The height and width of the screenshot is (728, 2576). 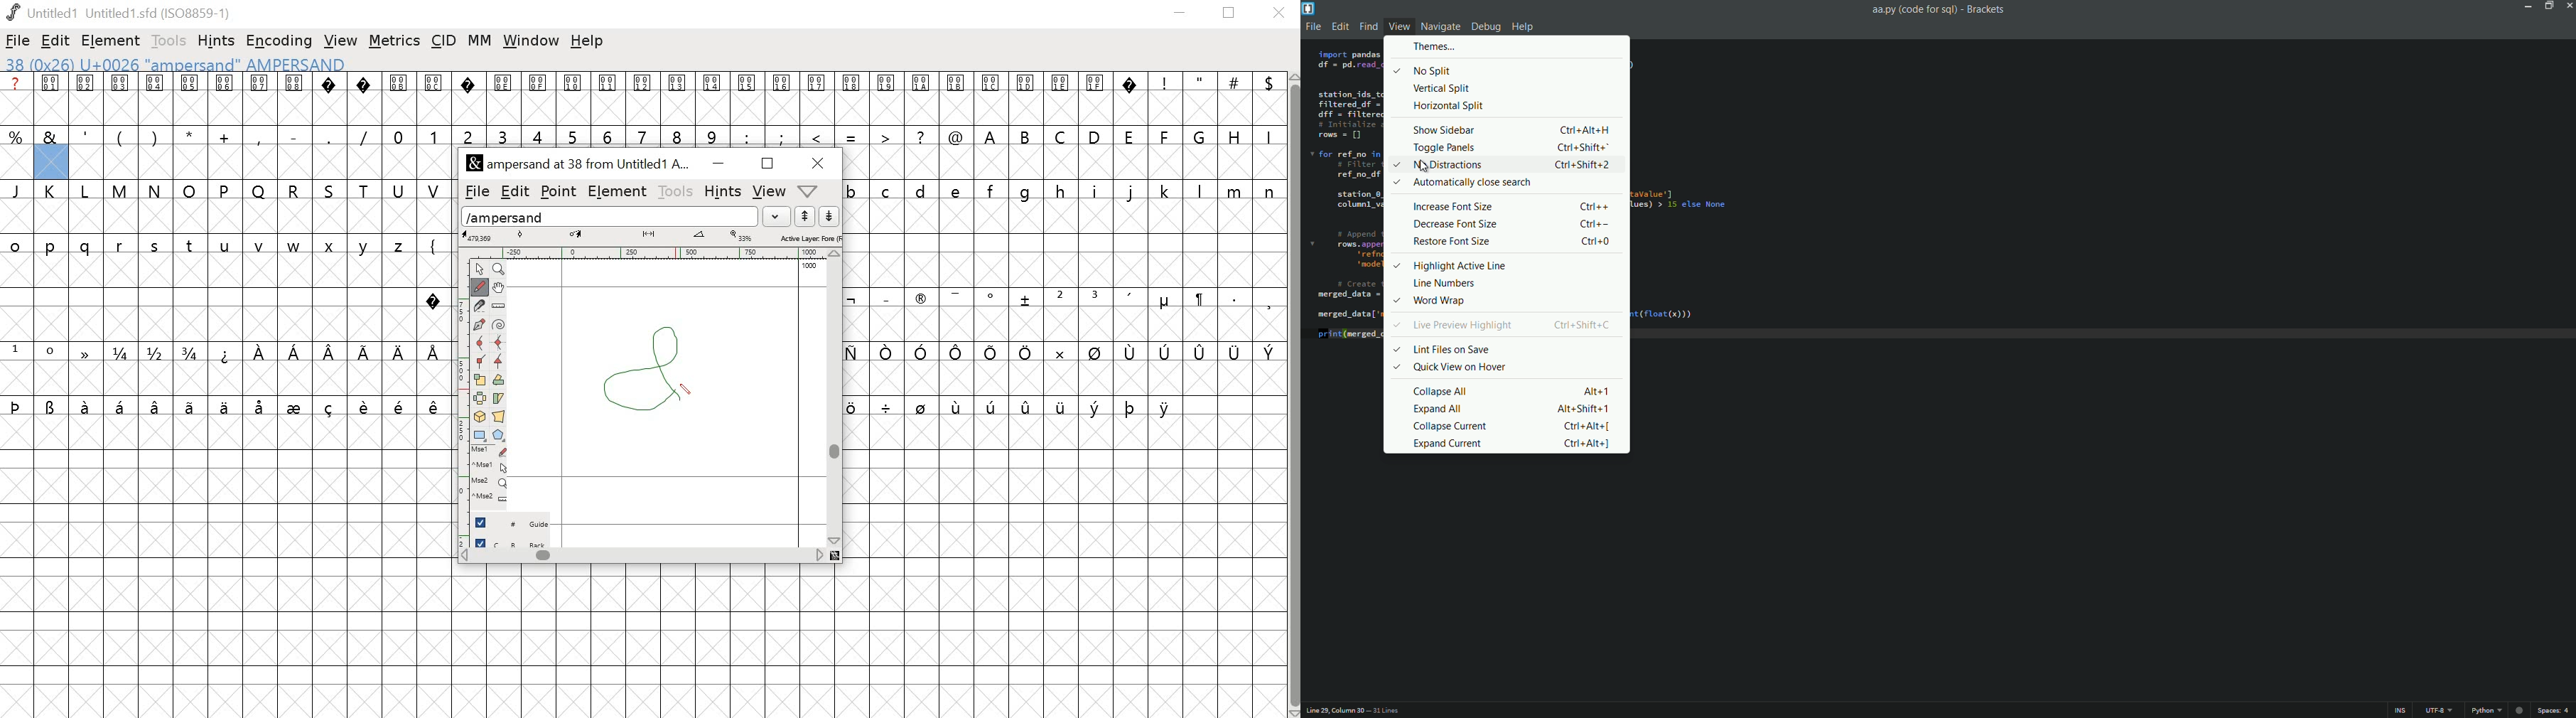 I want to click on rotate selection, so click(x=499, y=381).